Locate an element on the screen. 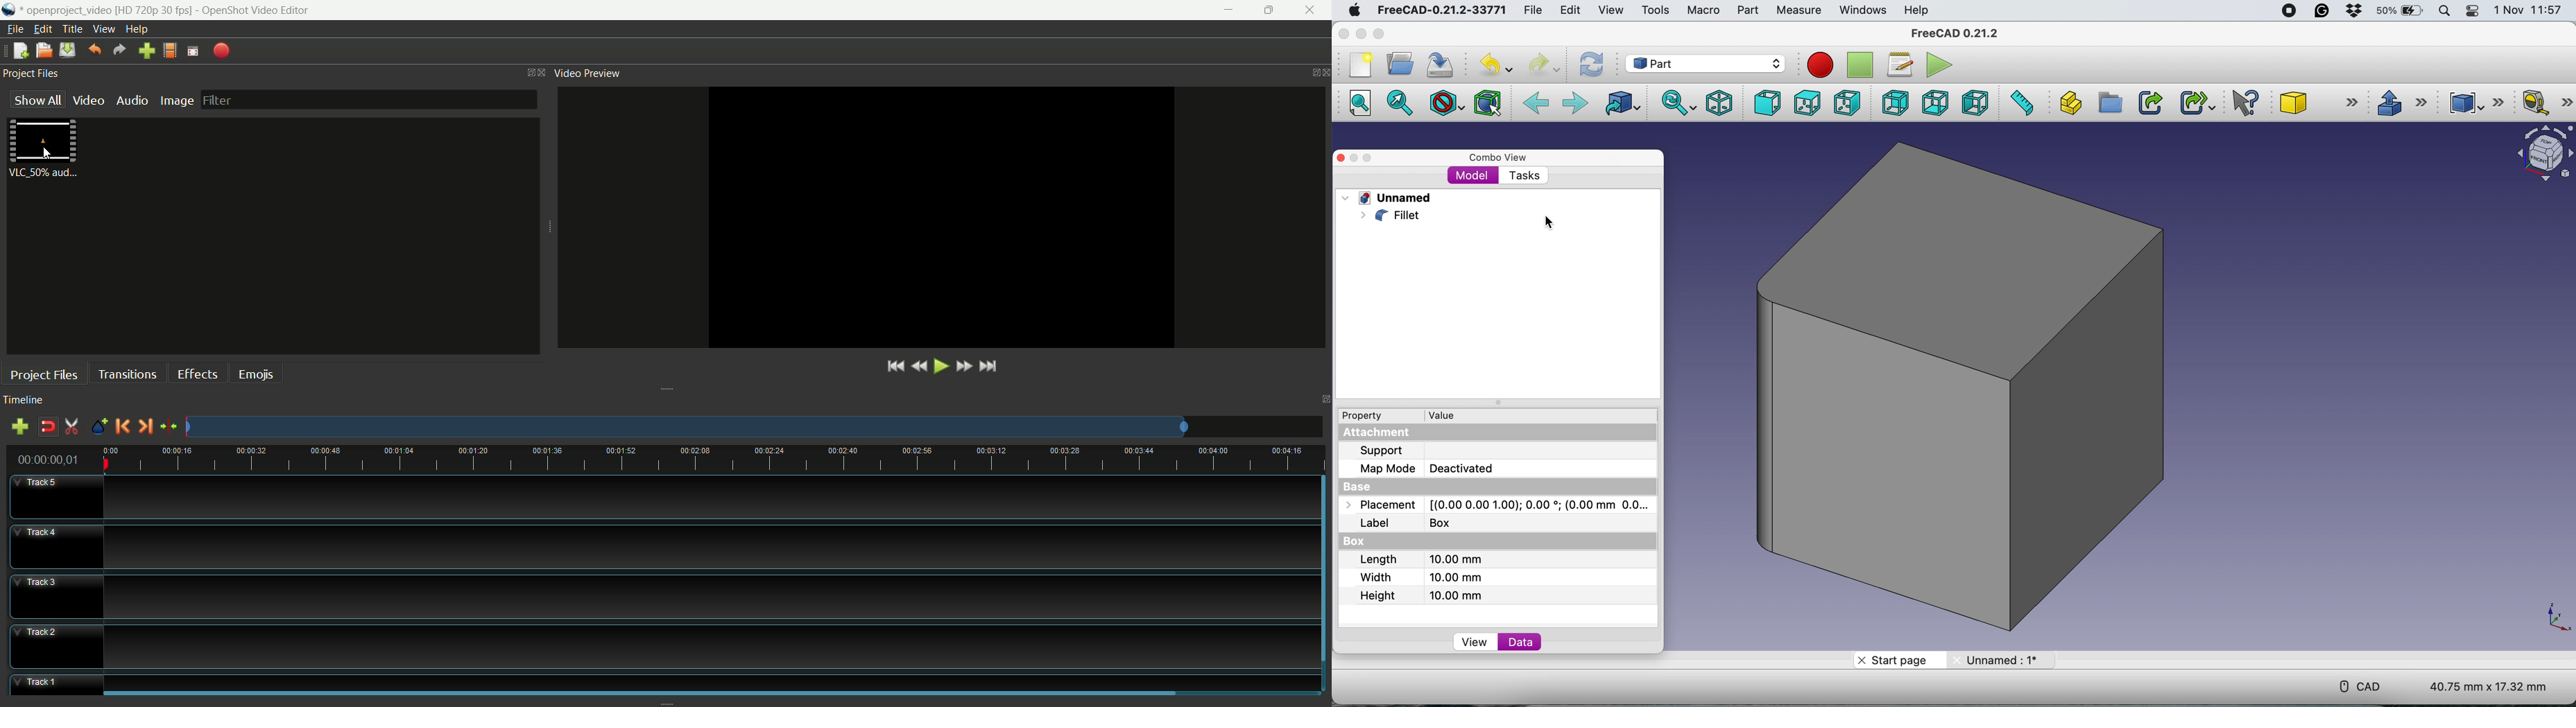  value is located at coordinates (1449, 414).